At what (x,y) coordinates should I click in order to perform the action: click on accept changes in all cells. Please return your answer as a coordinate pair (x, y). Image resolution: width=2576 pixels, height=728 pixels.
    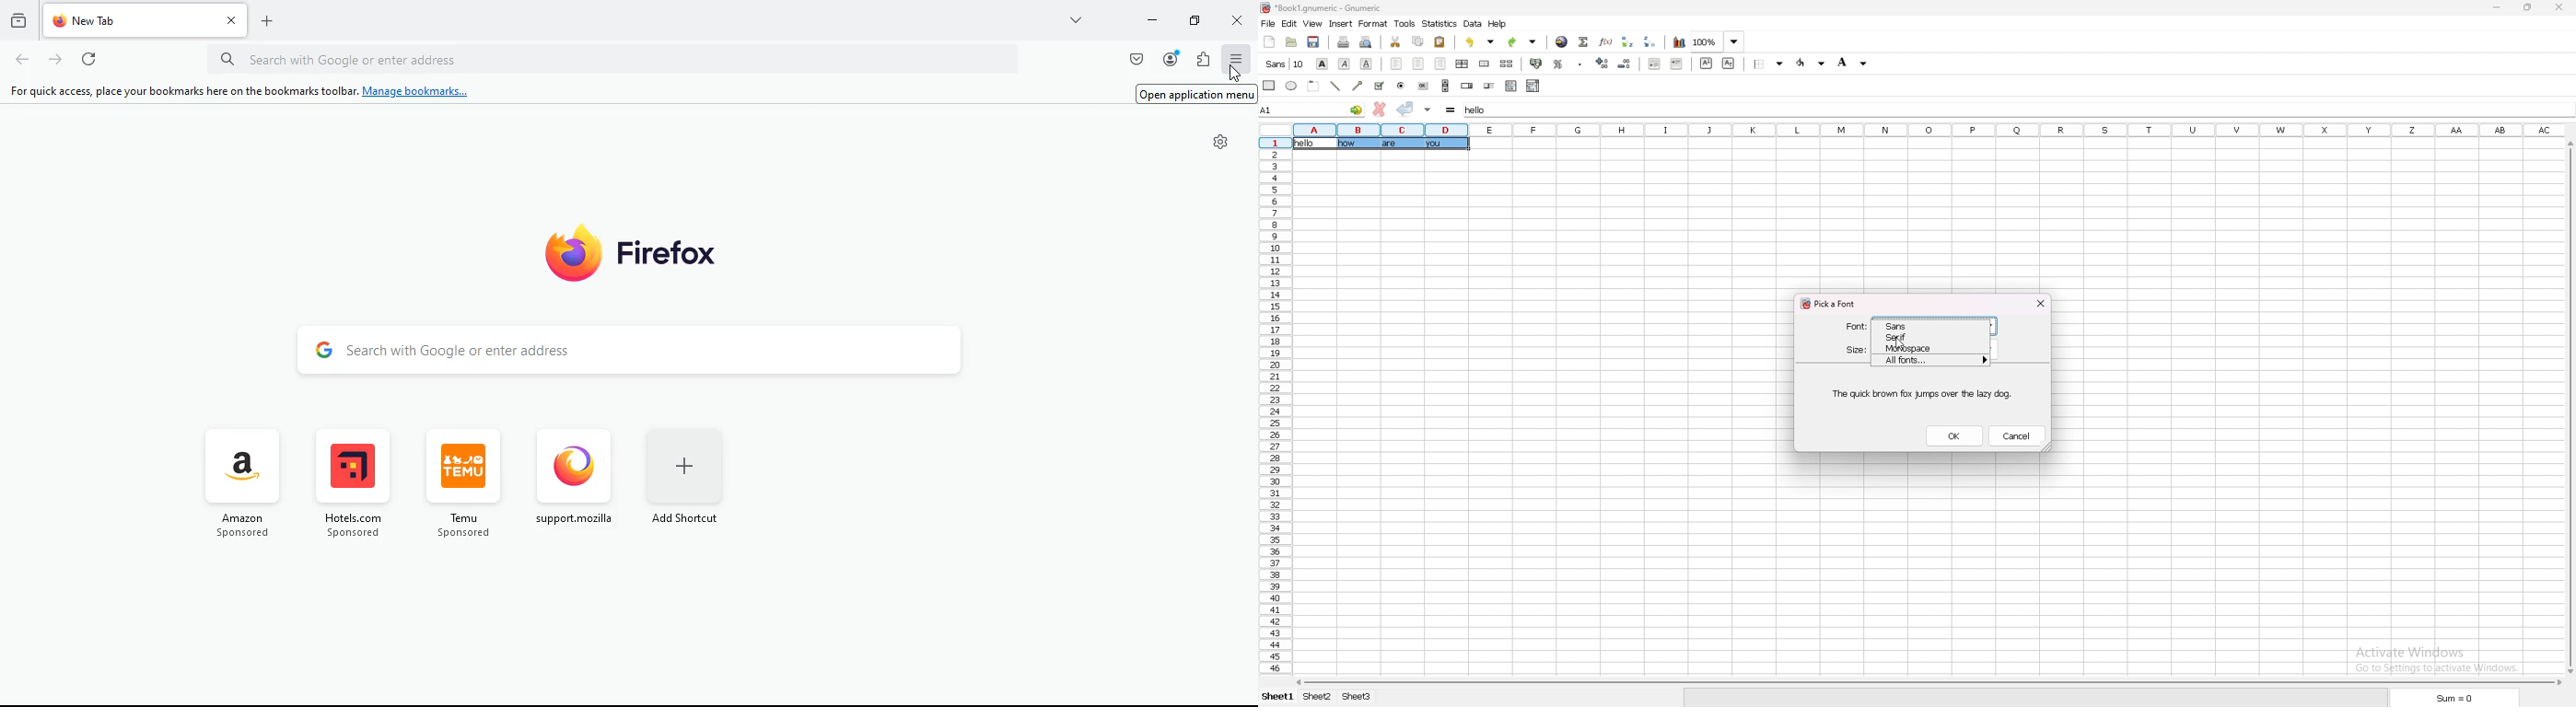
    Looking at the image, I should click on (1428, 109).